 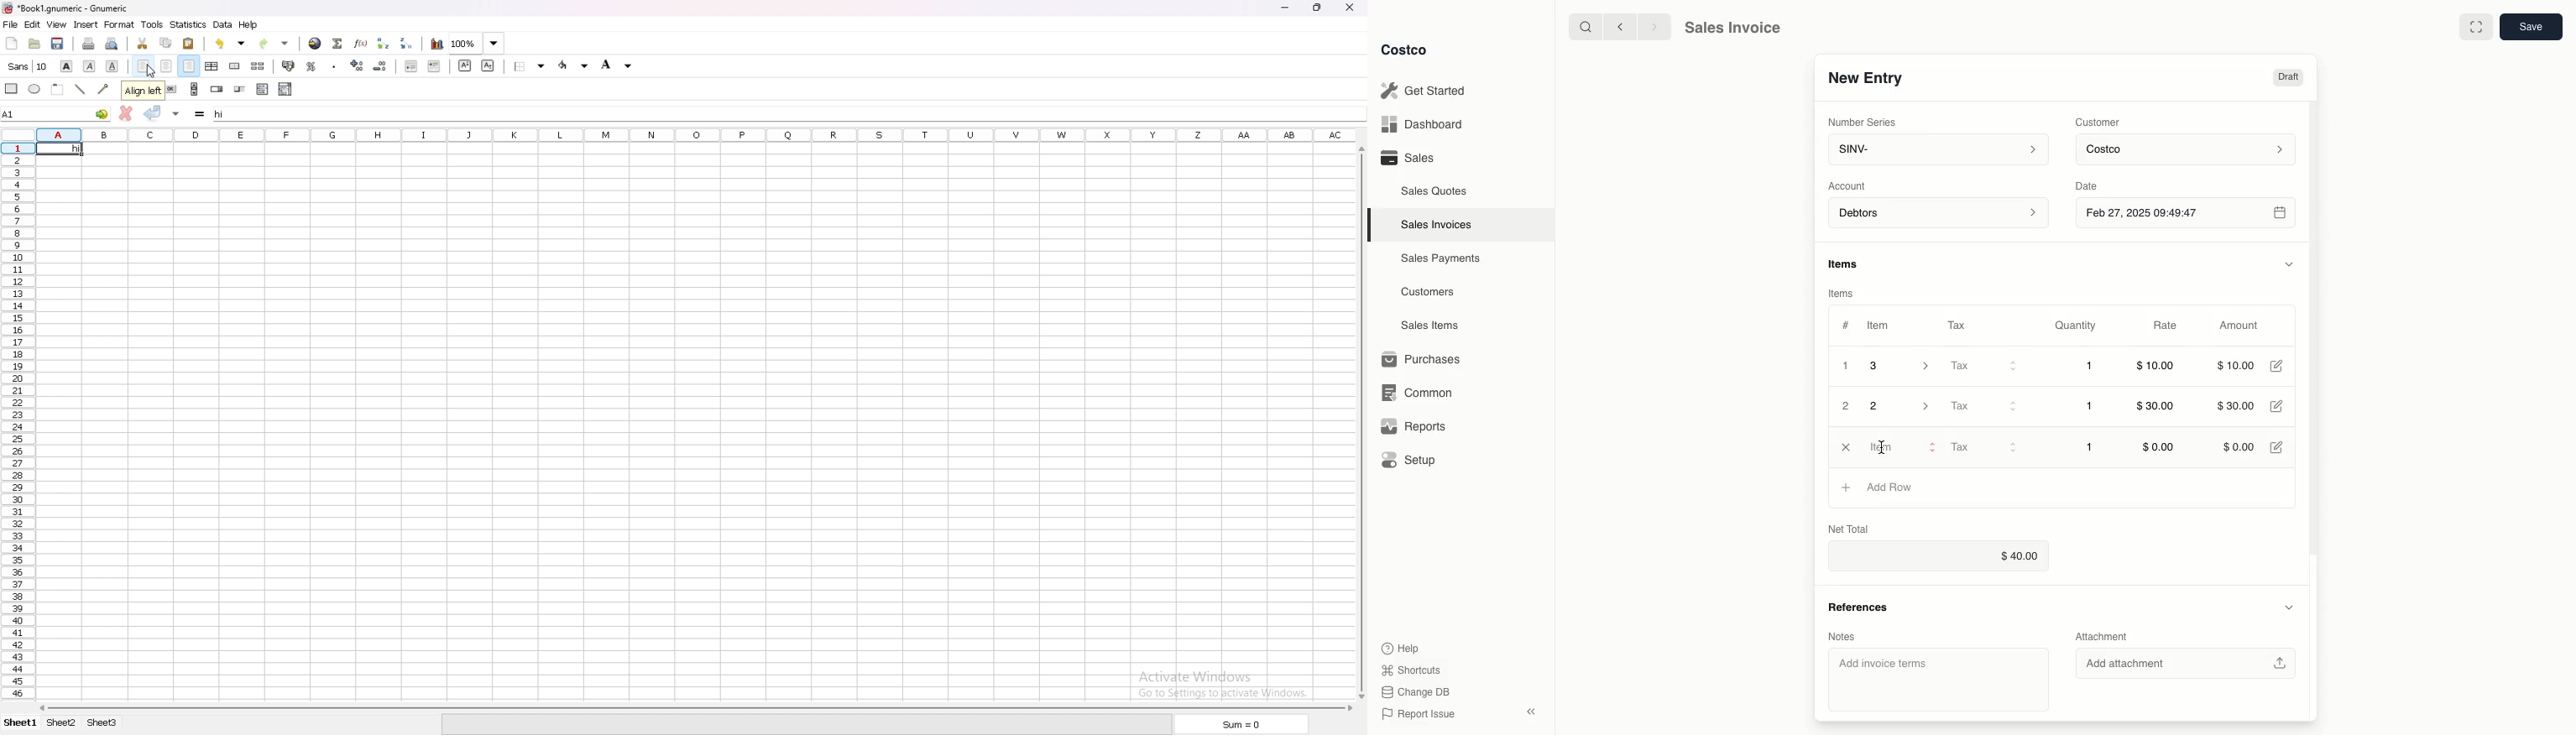 I want to click on ‘Add invoice terms, so click(x=1936, y=678).